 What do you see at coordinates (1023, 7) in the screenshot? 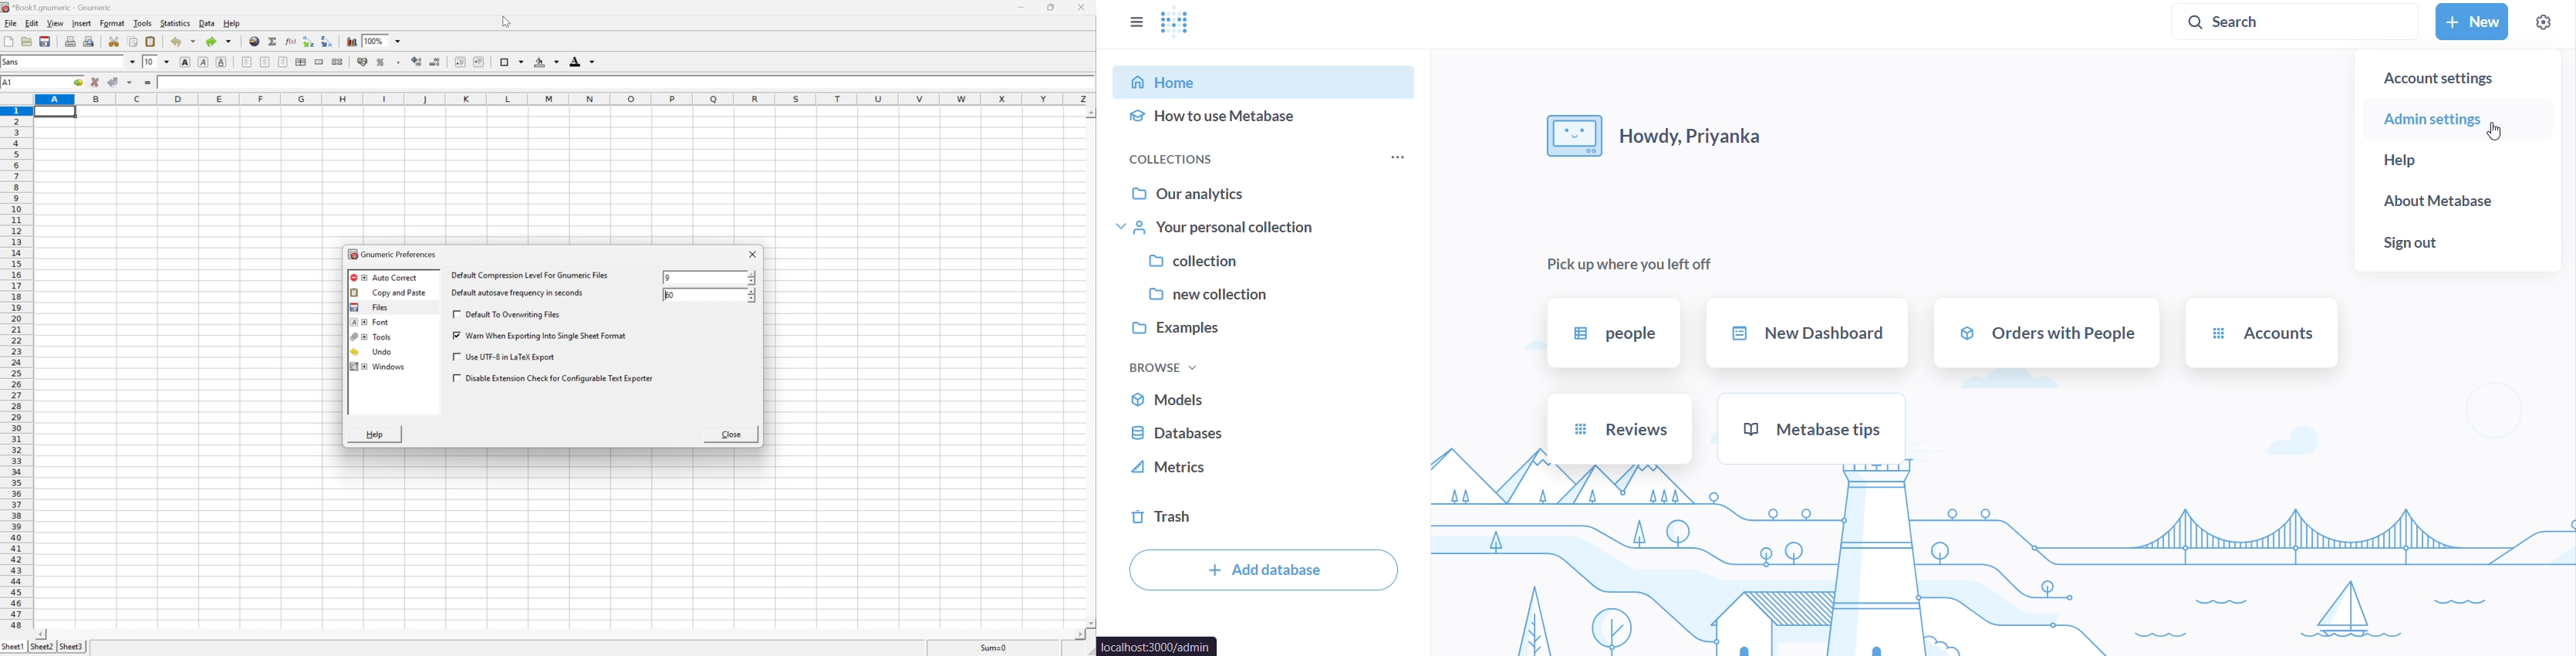
I see `minimize` at bounding box center [1023, 7].